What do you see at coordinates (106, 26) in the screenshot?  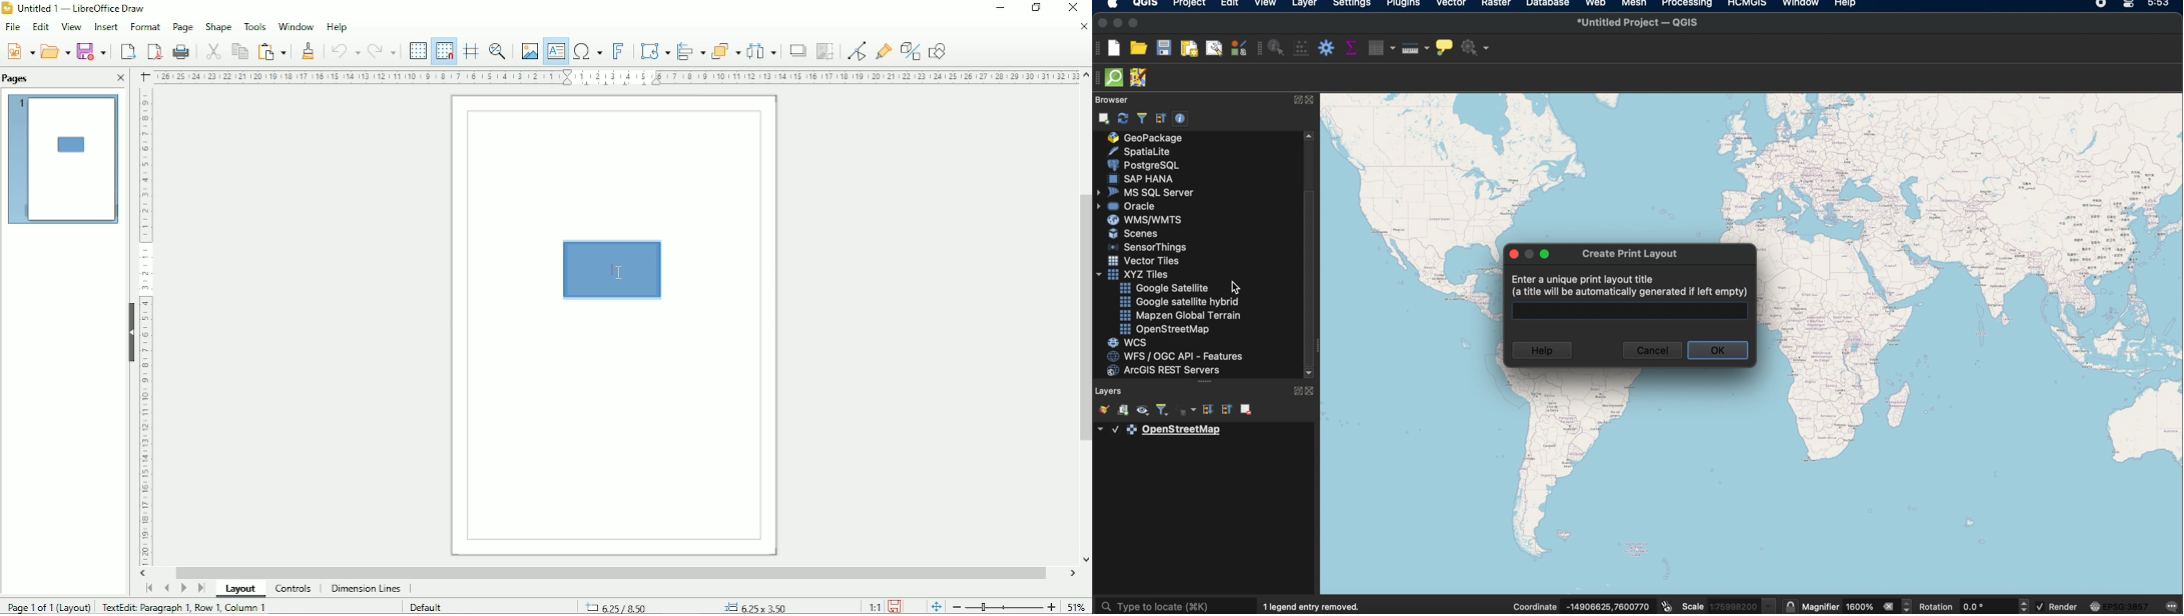 I see `Insert` at bounding box center [106, 26].